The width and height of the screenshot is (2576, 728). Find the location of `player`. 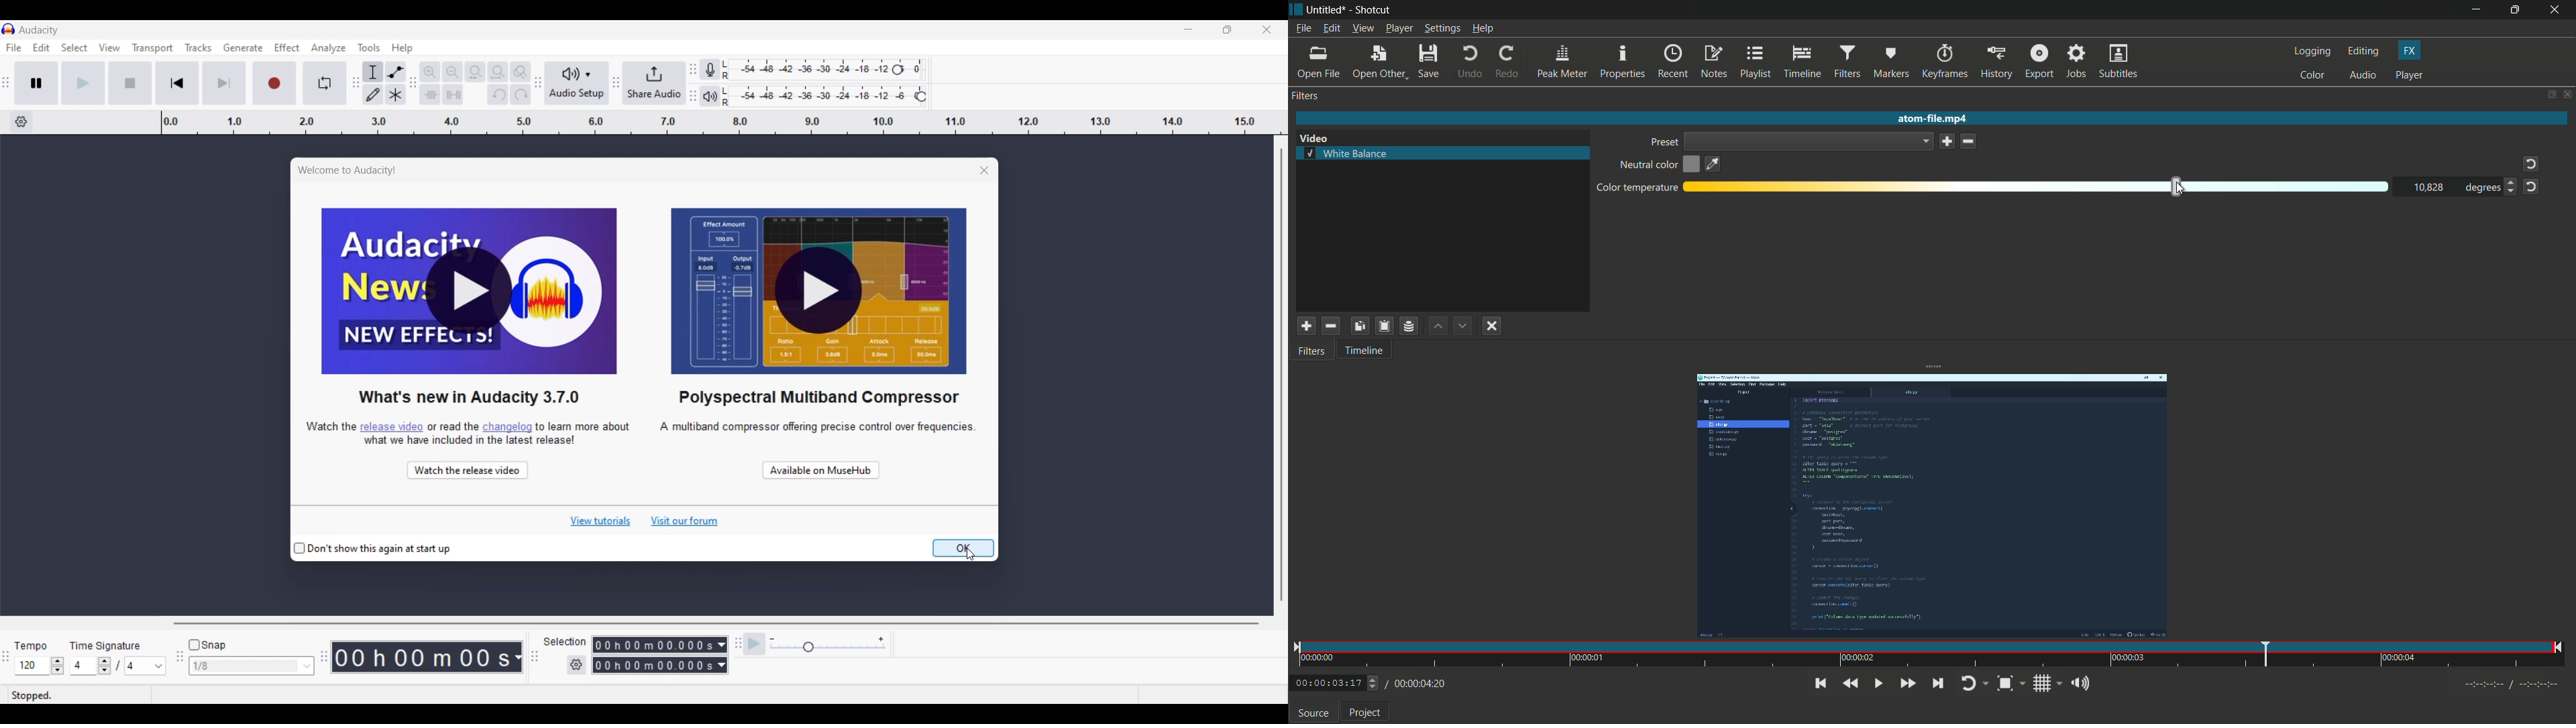

player is located at coordinates (2410, 76).